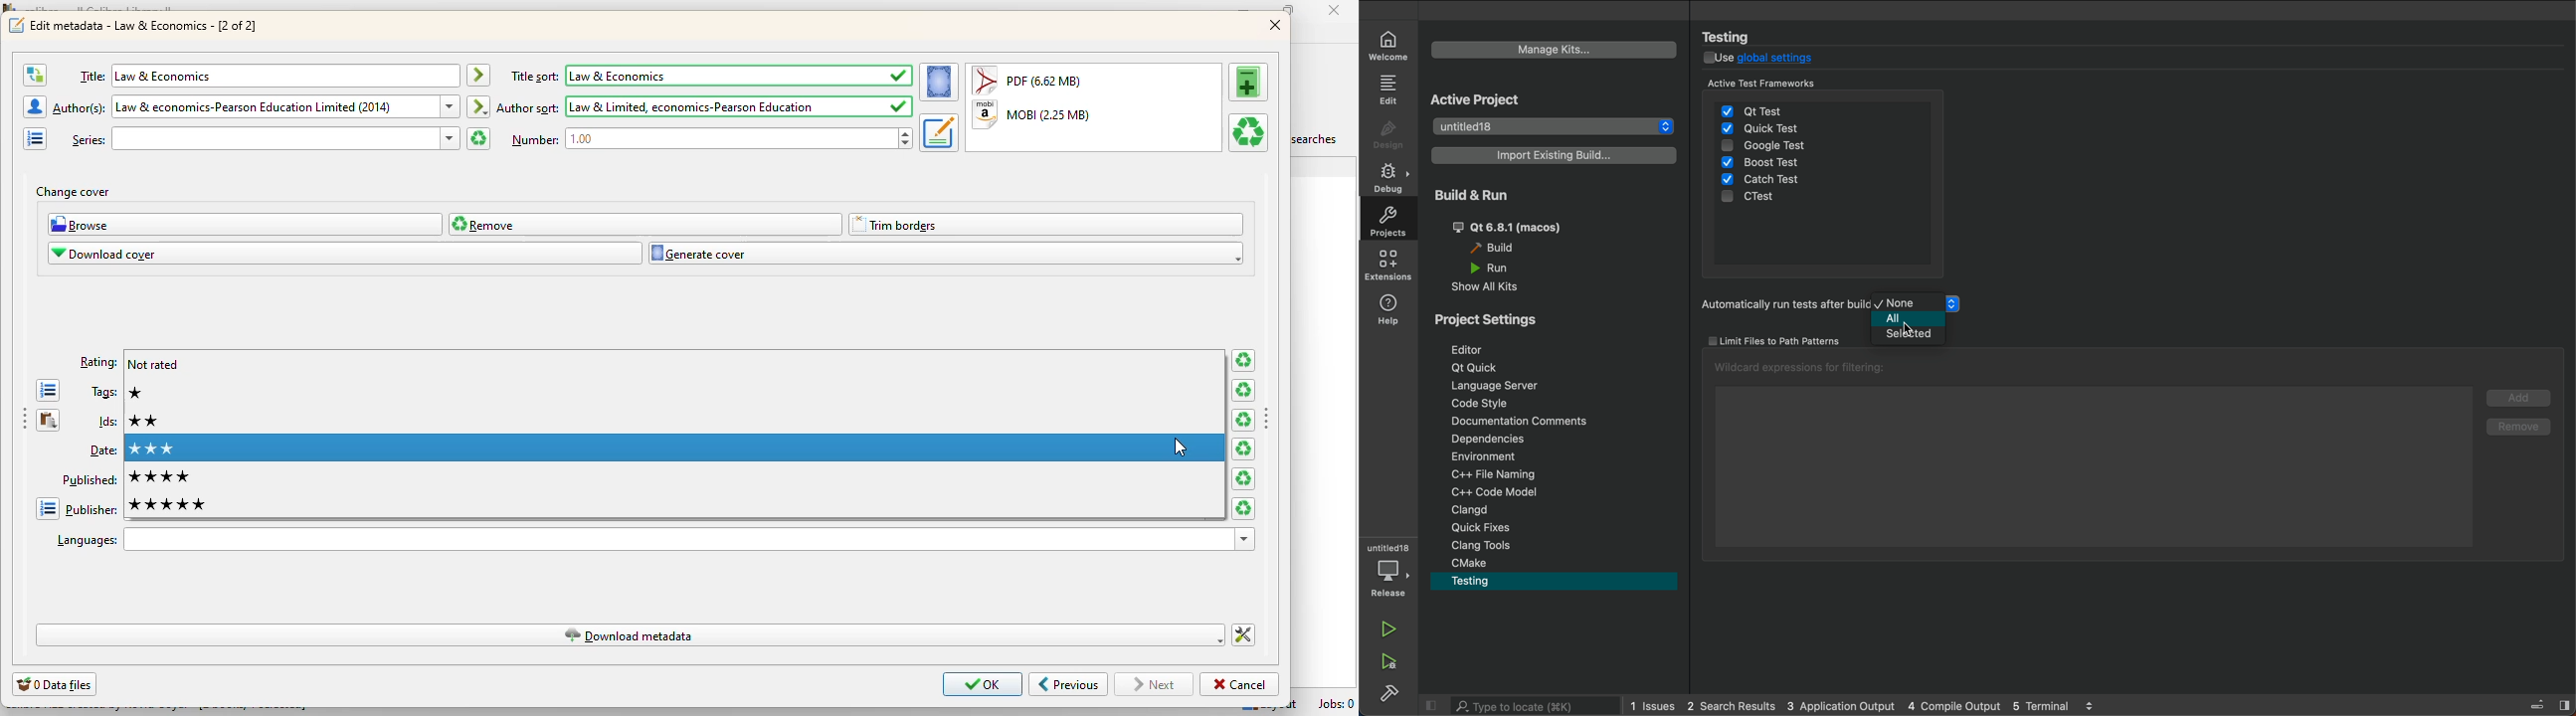 The height and width of the screenshot is (728, 2576). Describe the element at coordinates (265, 76) in the screenshot. I see `title: law & economics` at that location.